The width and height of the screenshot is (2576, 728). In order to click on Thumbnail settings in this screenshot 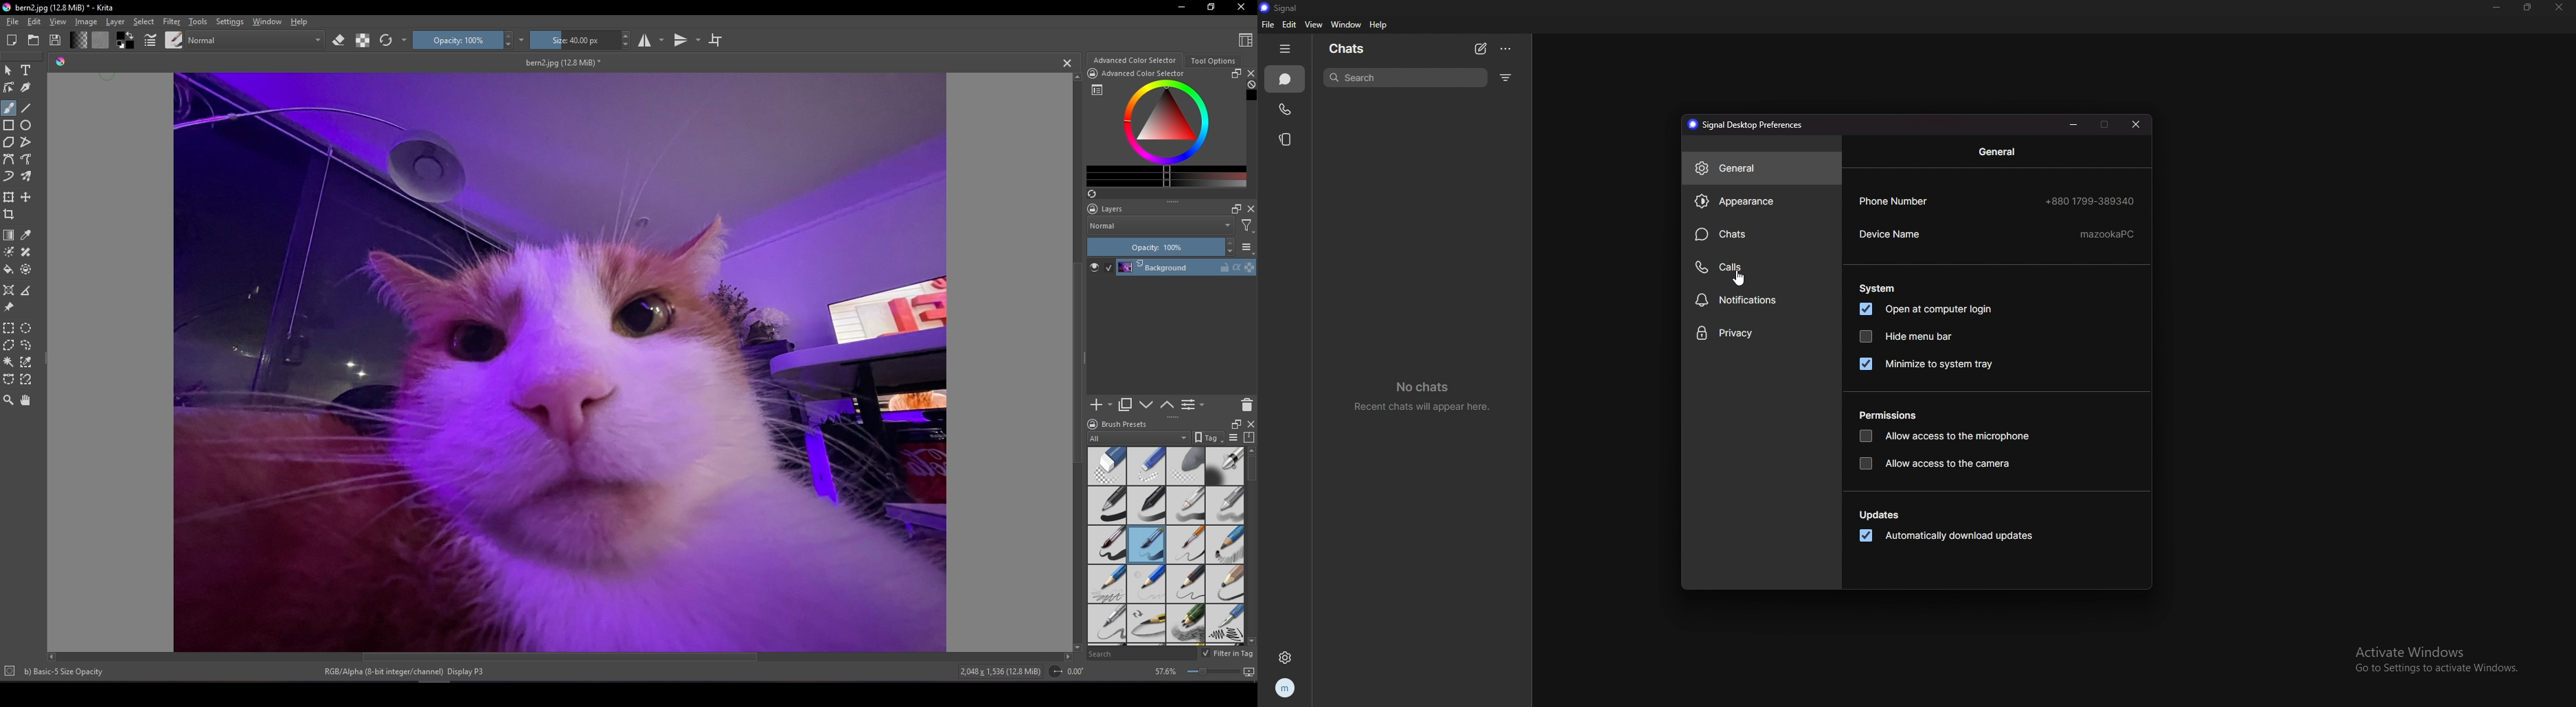, I will do `click(1246, 247)`.